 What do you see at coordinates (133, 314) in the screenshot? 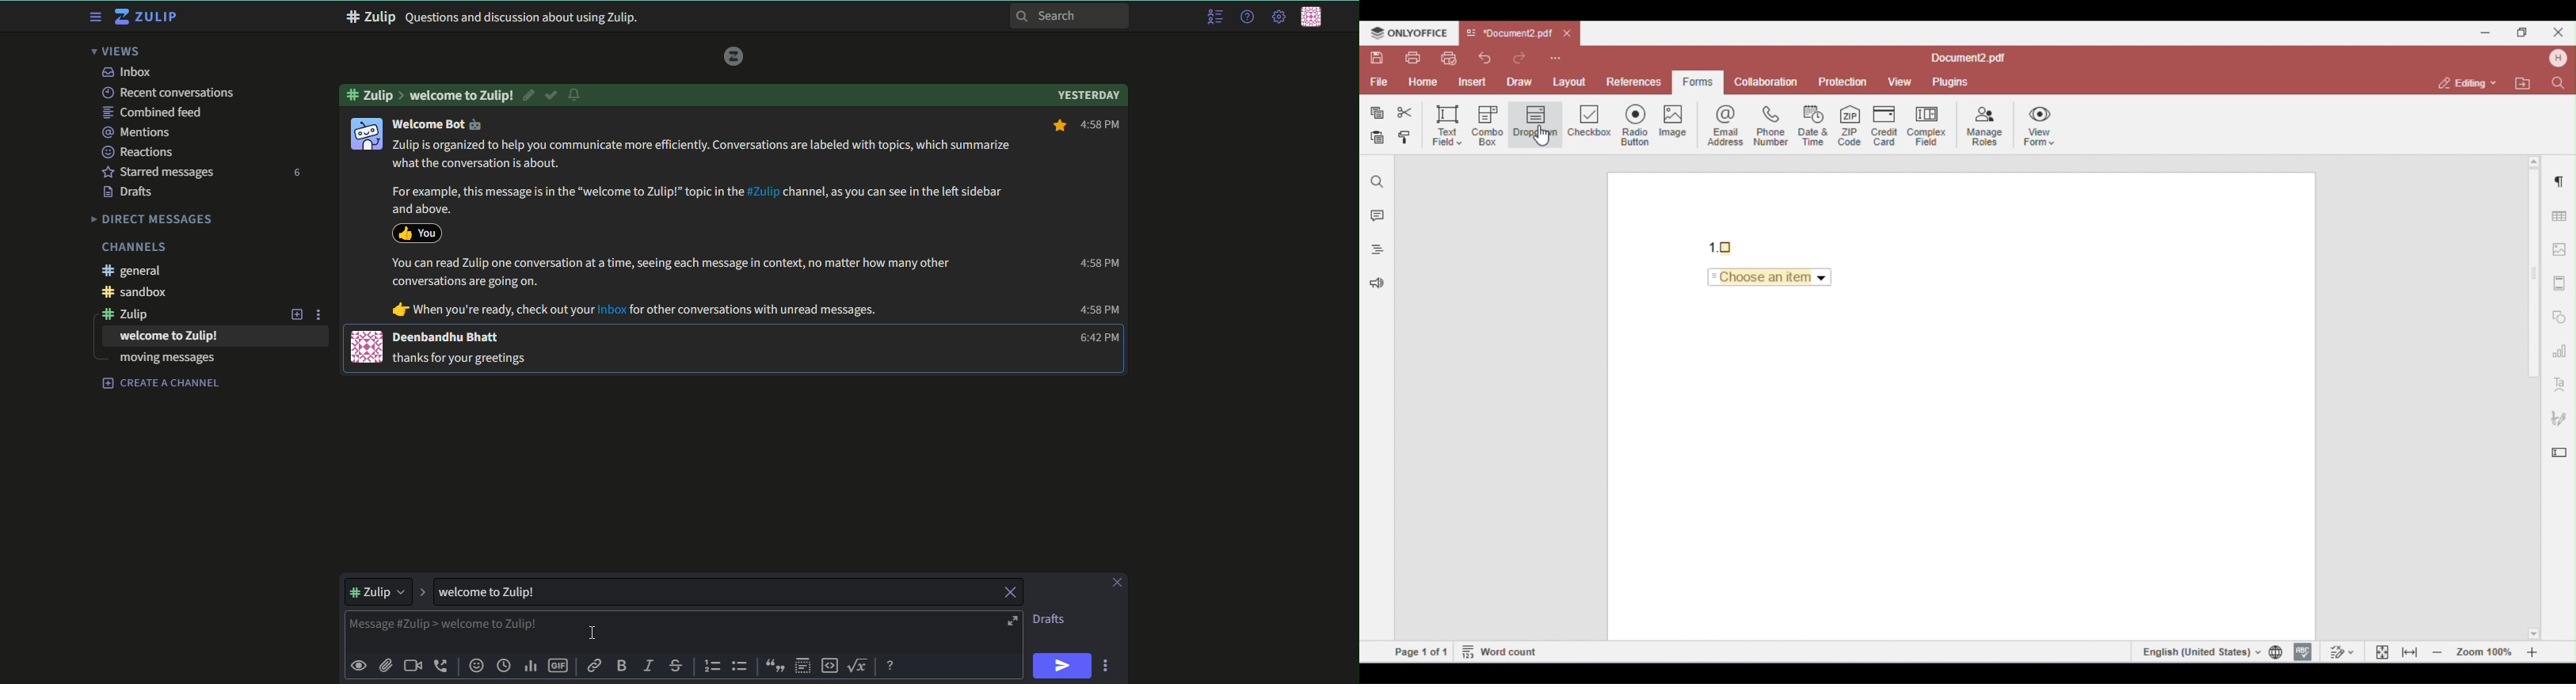
I see `#zulip` at bounding box center [133, 314].